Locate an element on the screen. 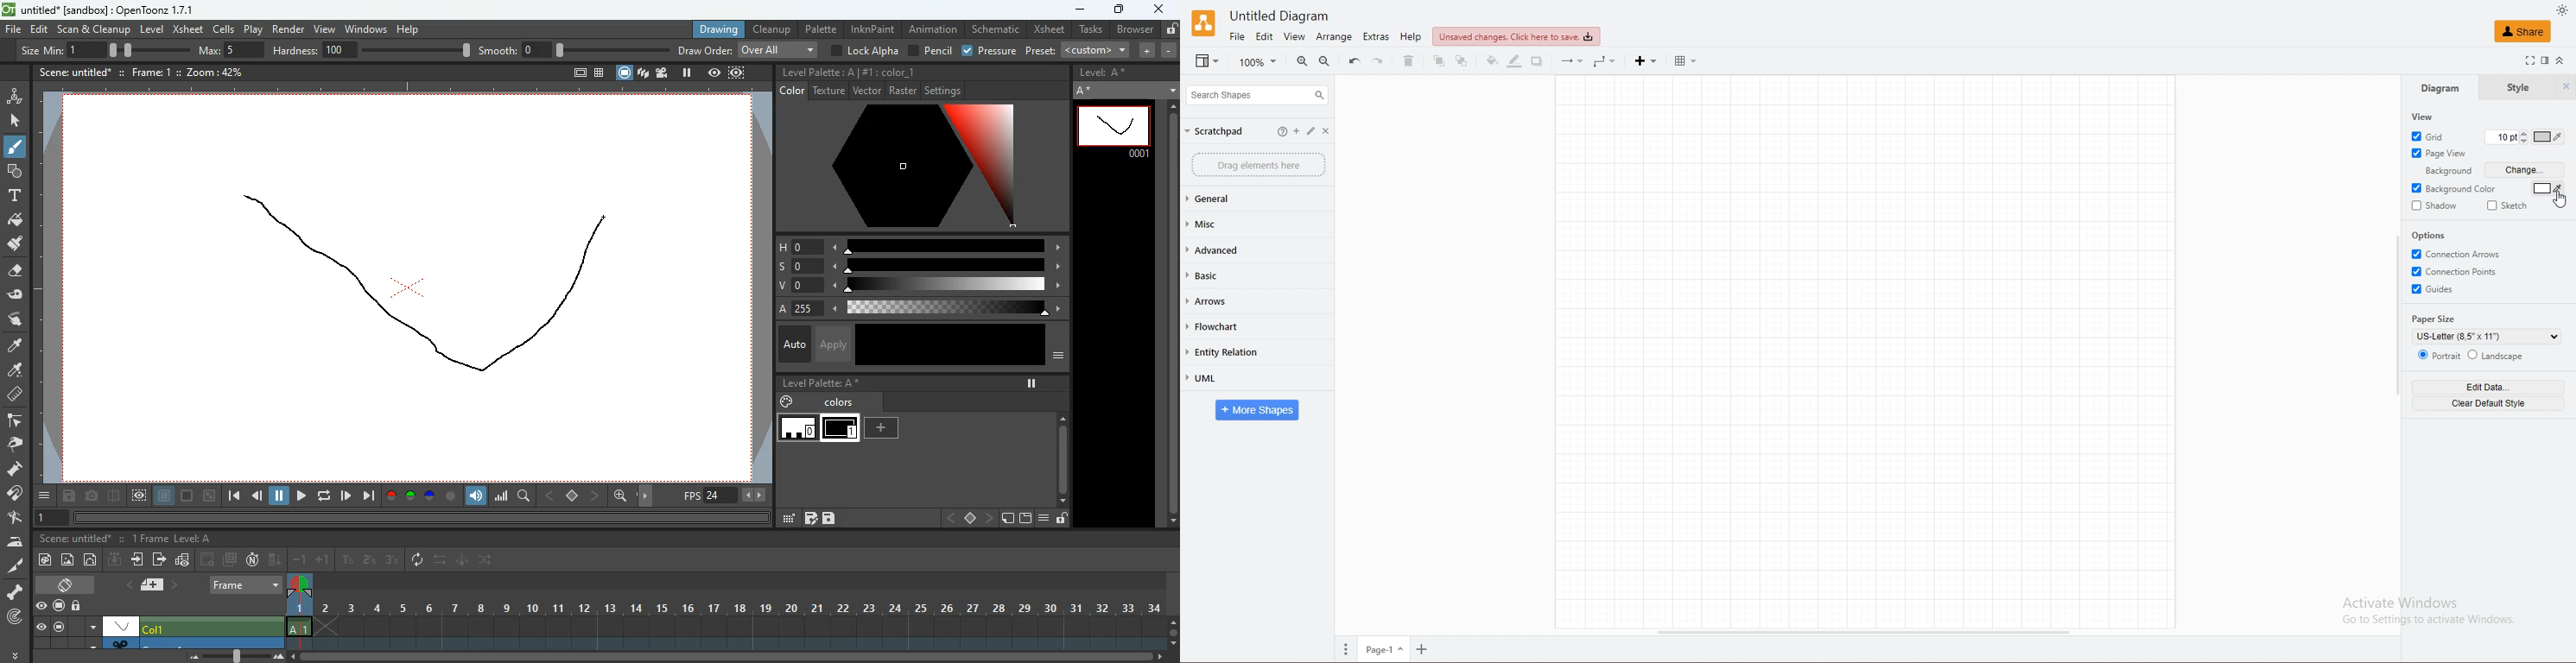 This screenshot has height=672, width=2576. expand is located at coordinates (1171, 87).